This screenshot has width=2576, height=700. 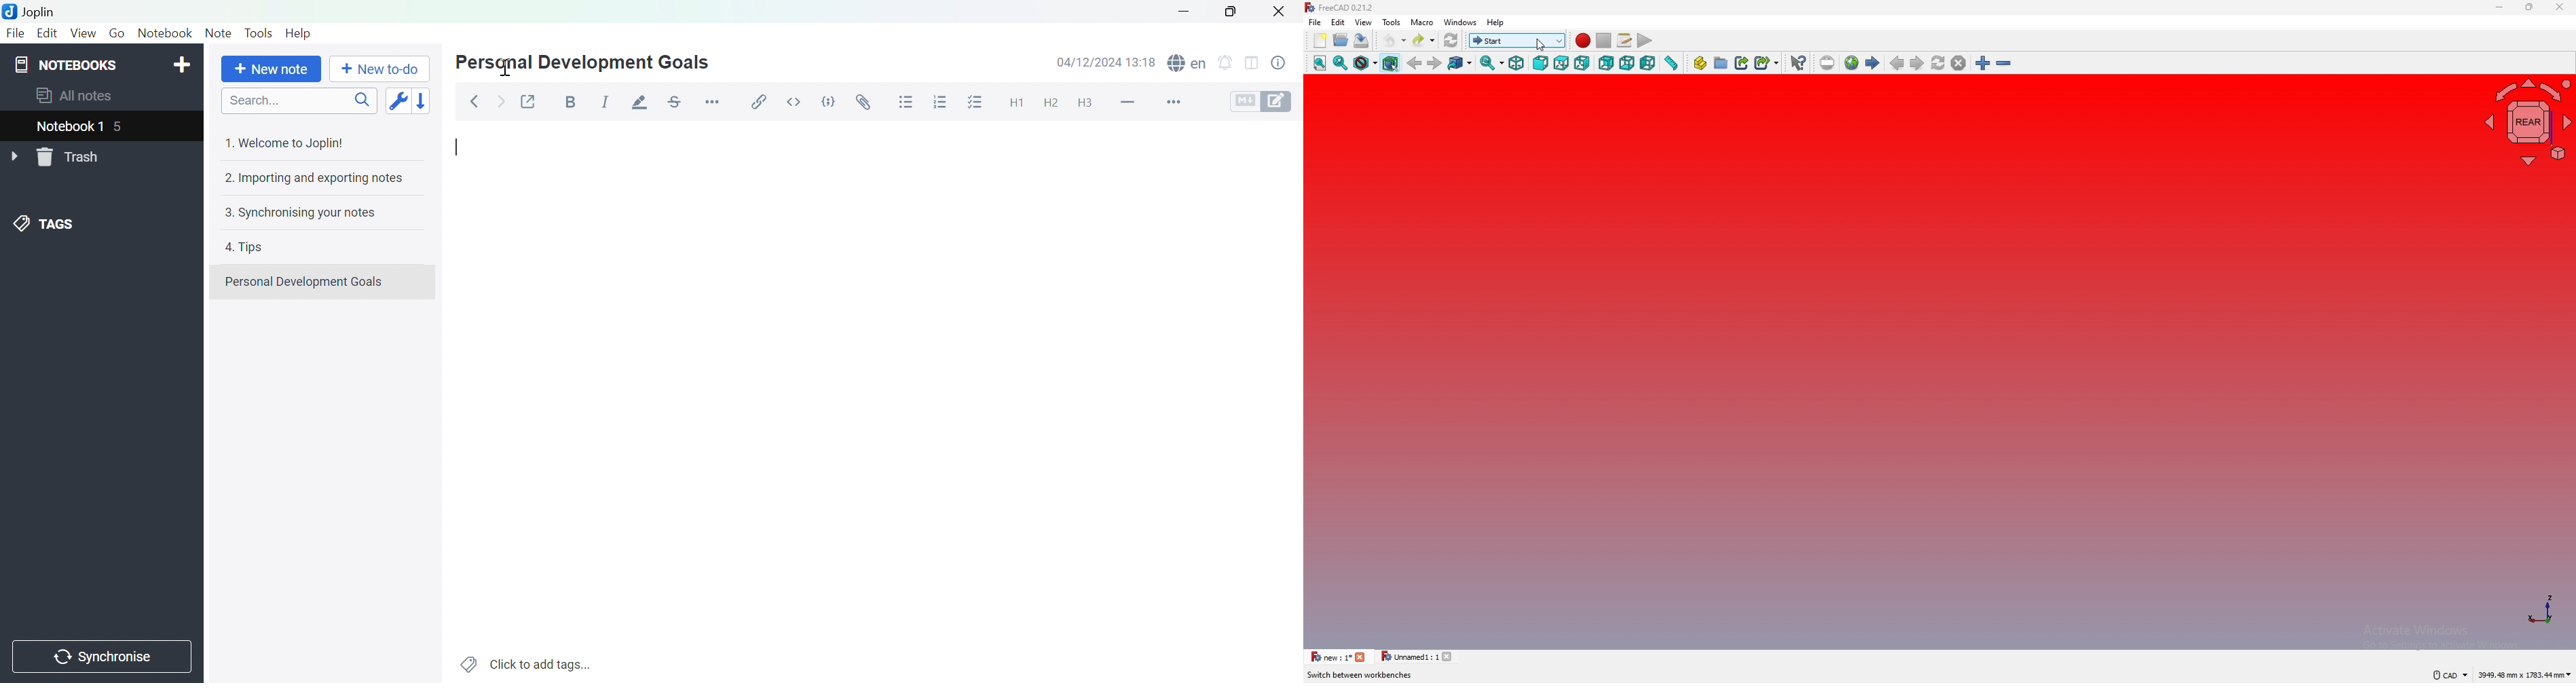 What do you see at coordinates (526, 663) in the screenshot?
I see `Click to add tags...` at bounding box center [526, 663].